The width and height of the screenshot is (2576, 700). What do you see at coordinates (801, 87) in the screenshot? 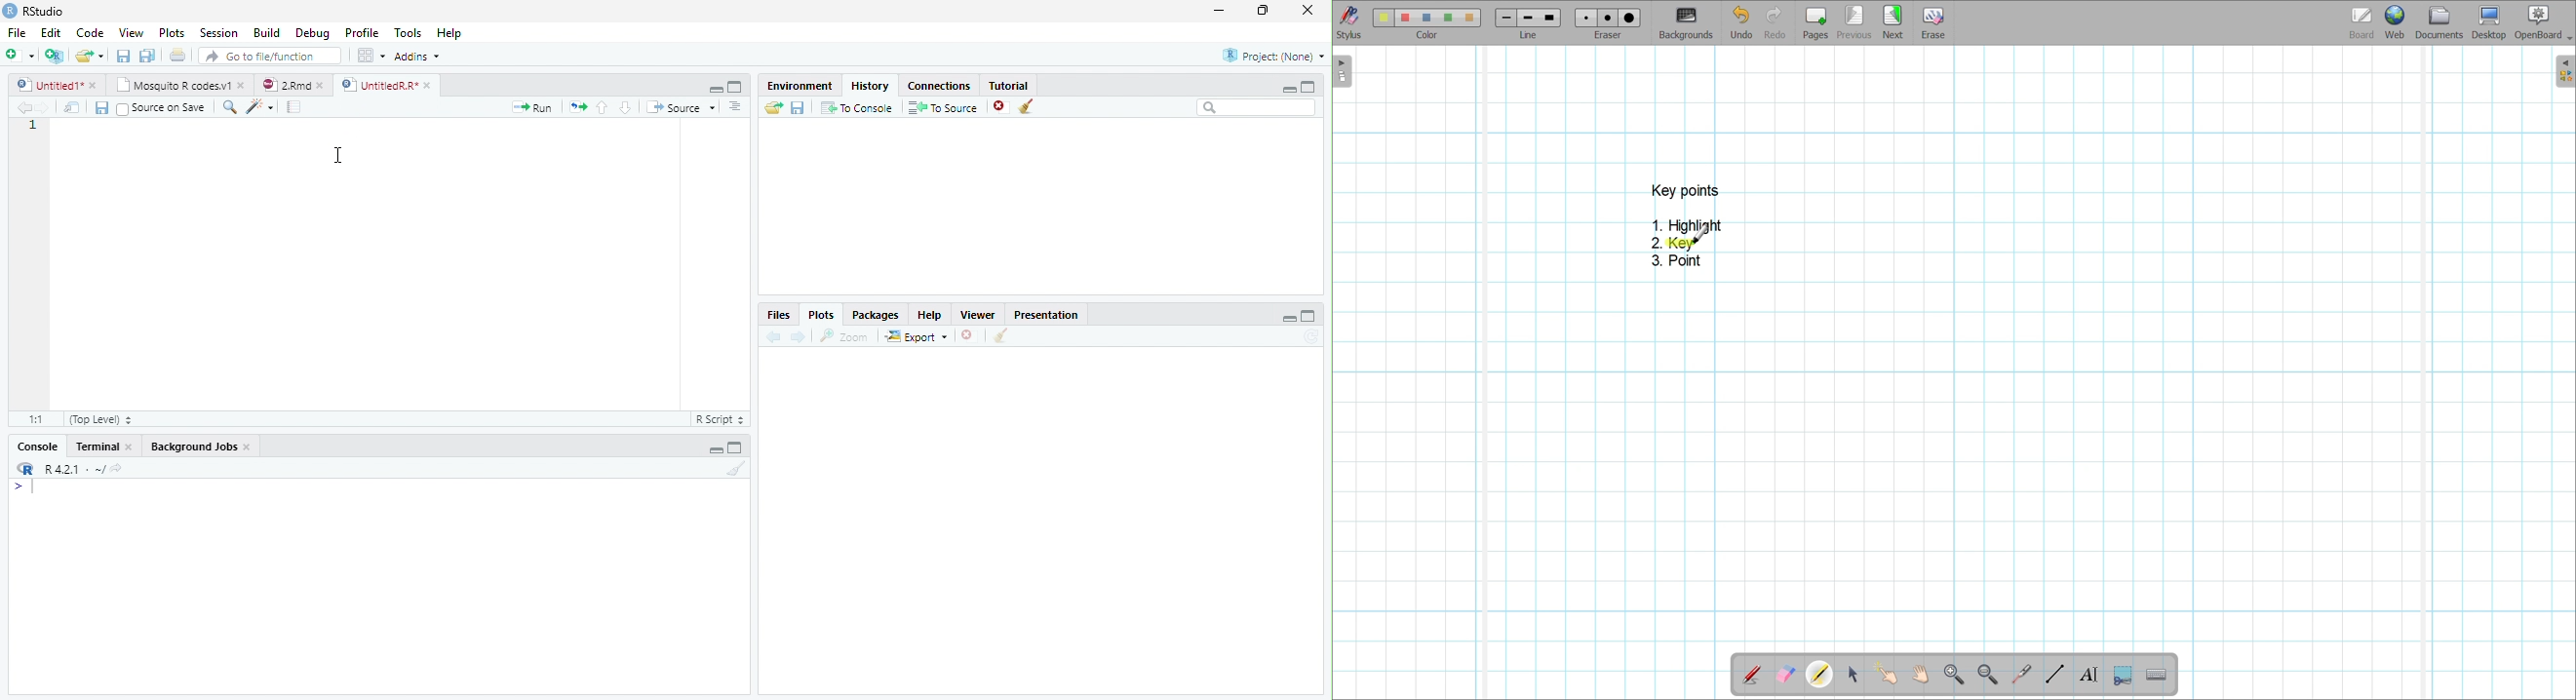
I see `Environment` at bounding box center [801, 87].